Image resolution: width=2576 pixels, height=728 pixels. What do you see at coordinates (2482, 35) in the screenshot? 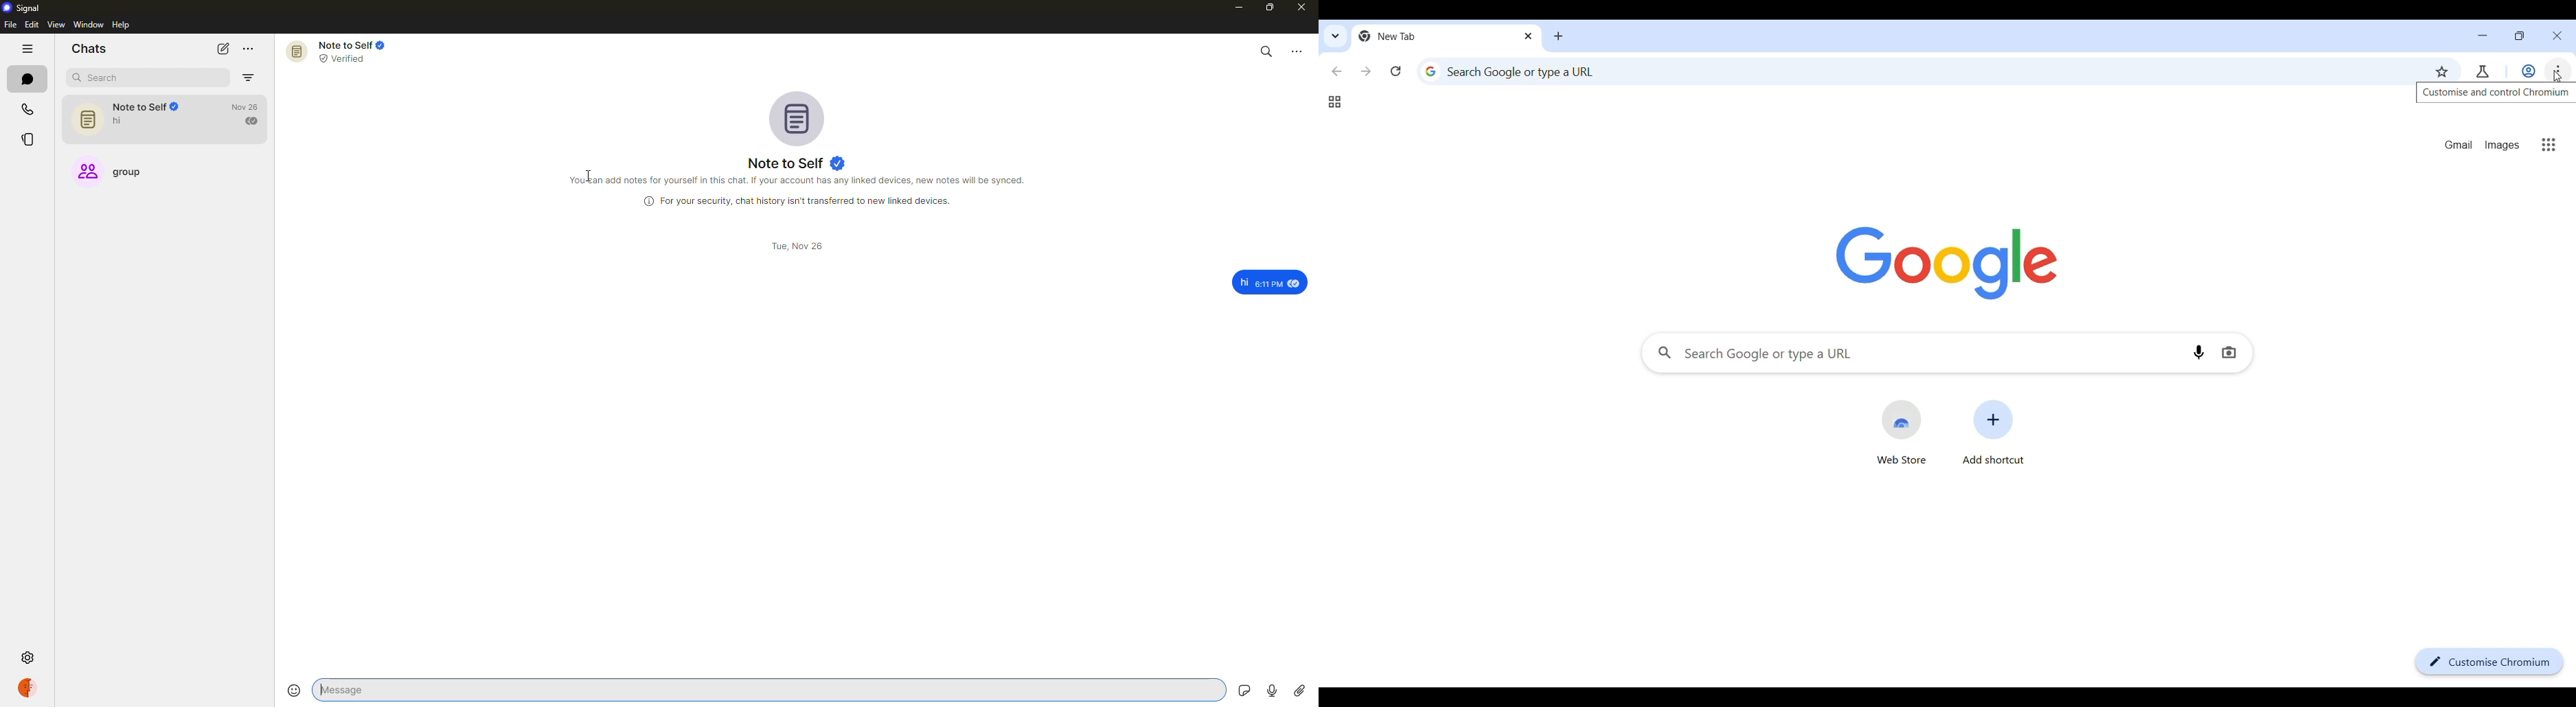
I see `Minimize` at bounding box center [2482, 35].